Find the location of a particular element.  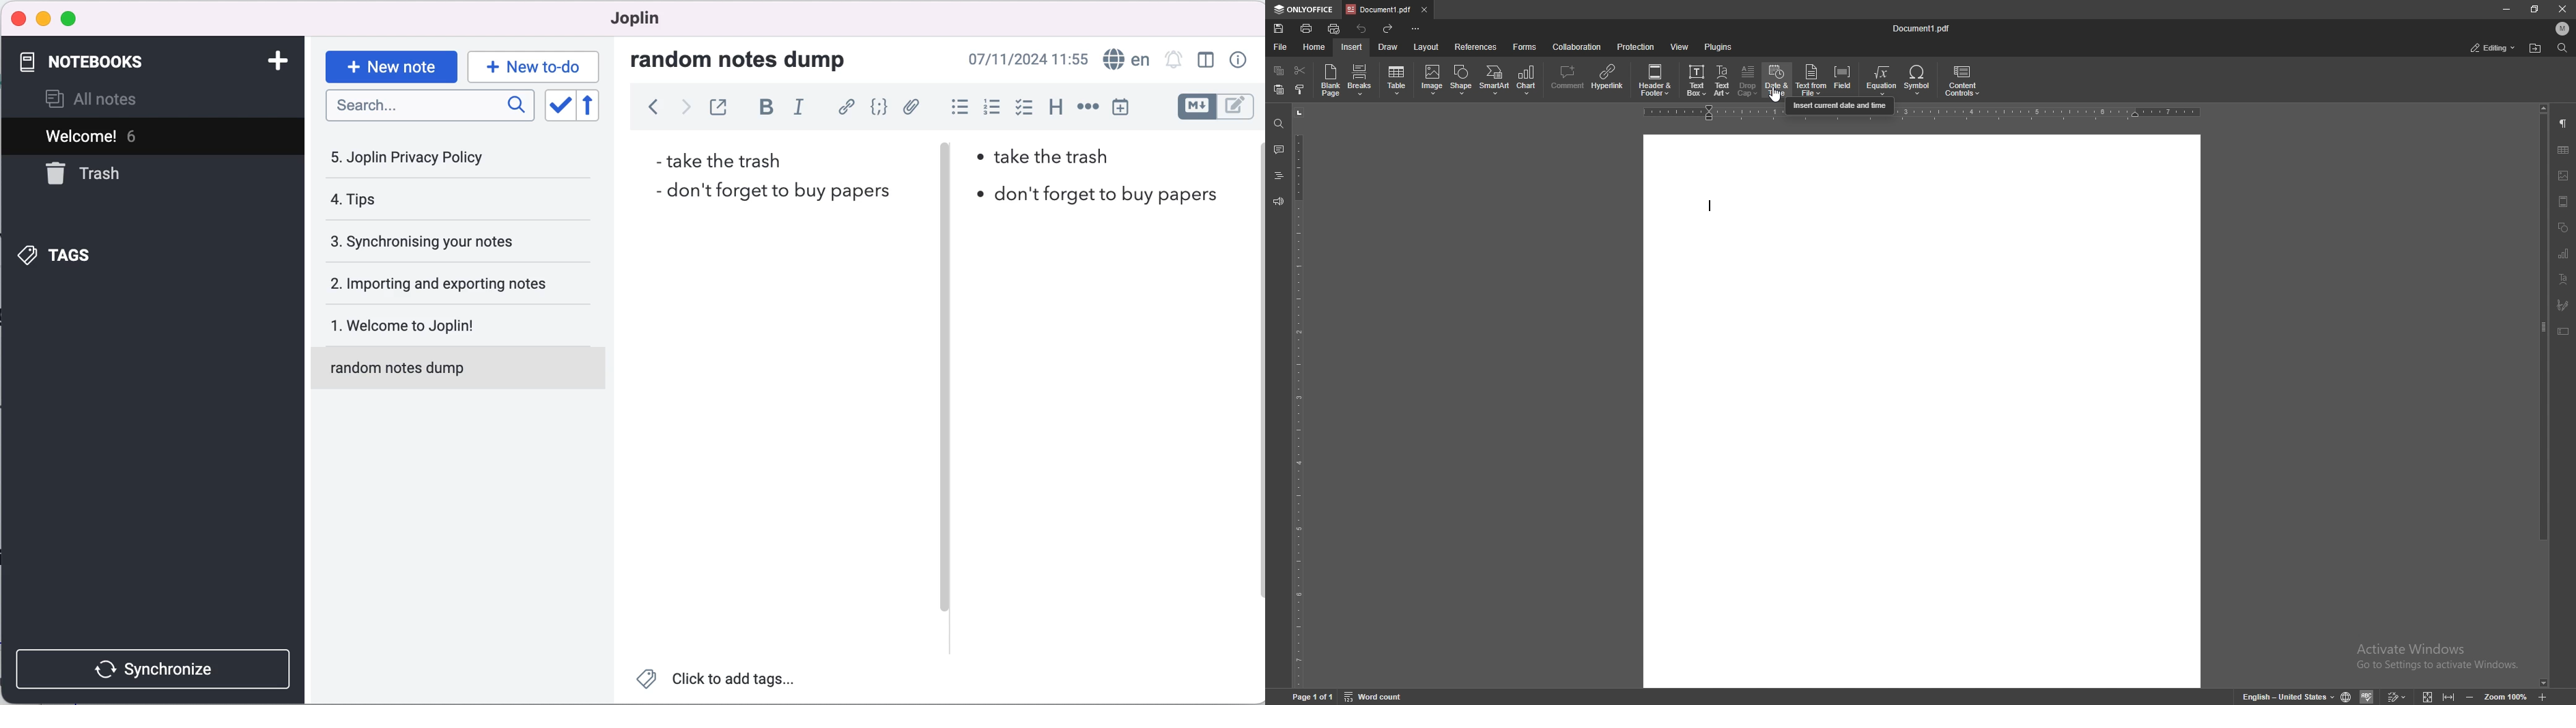

layout is located at coordinates (1427, 48).